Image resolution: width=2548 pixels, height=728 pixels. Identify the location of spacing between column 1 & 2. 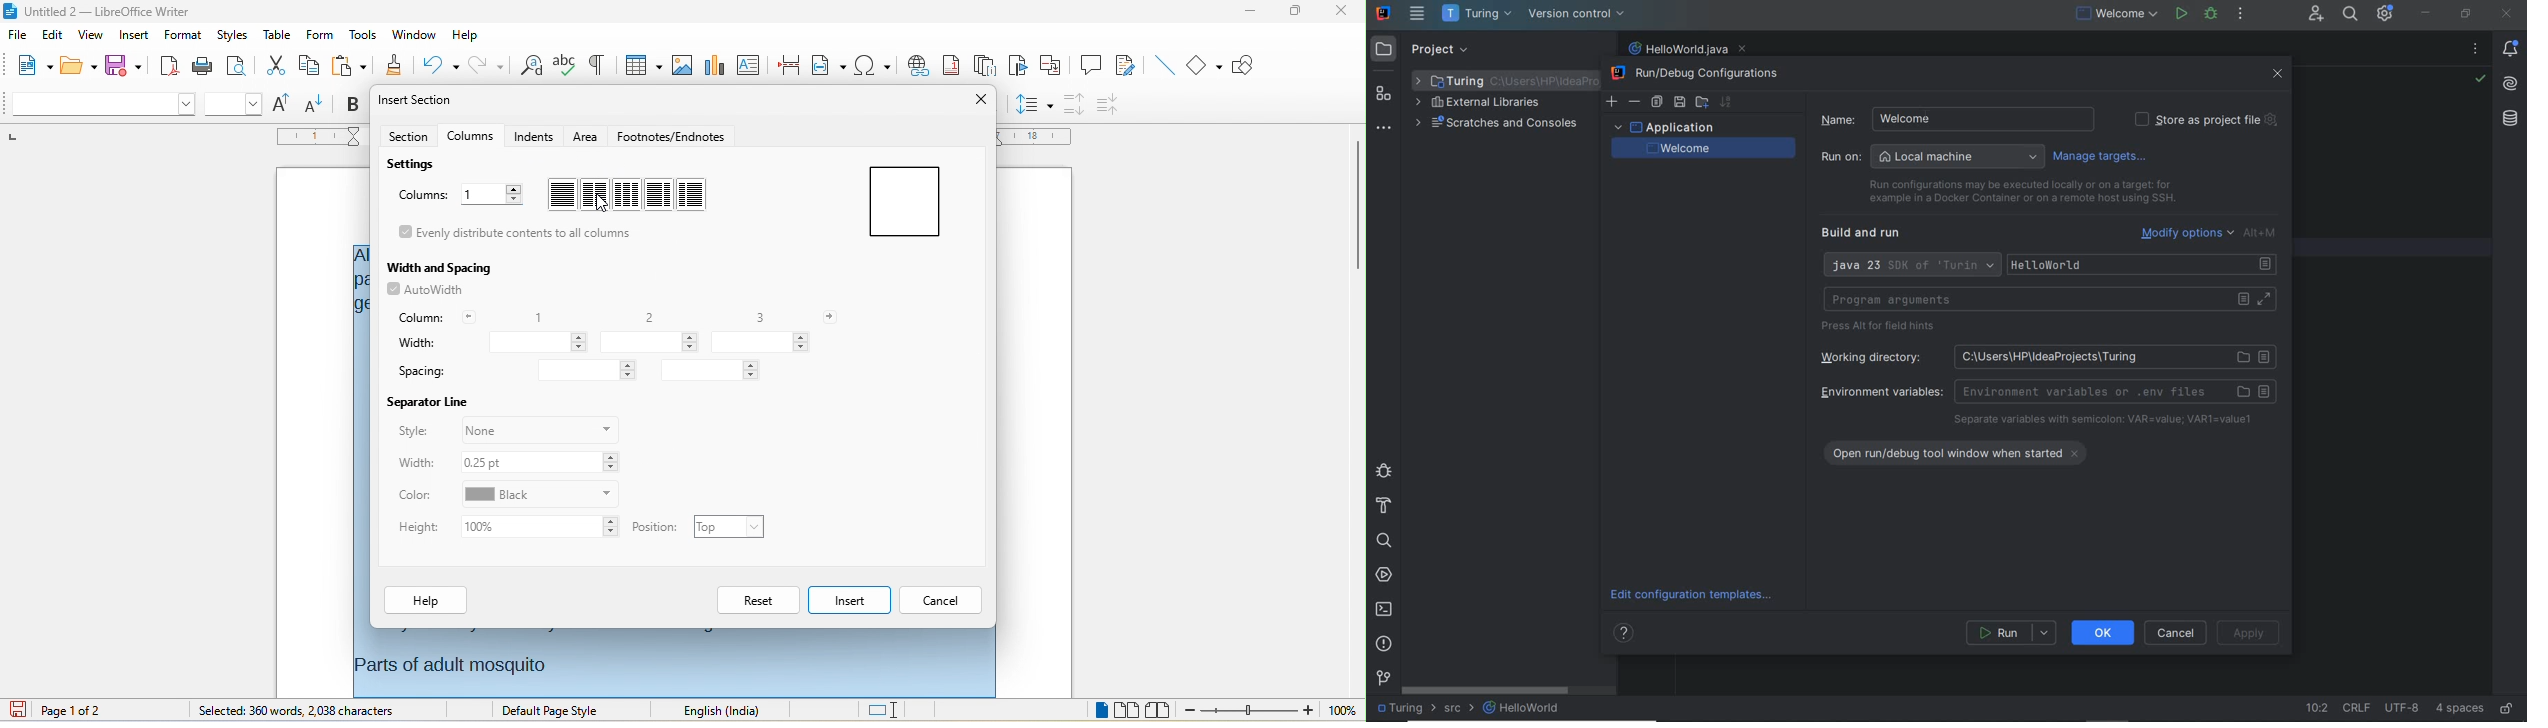
(587, 370).